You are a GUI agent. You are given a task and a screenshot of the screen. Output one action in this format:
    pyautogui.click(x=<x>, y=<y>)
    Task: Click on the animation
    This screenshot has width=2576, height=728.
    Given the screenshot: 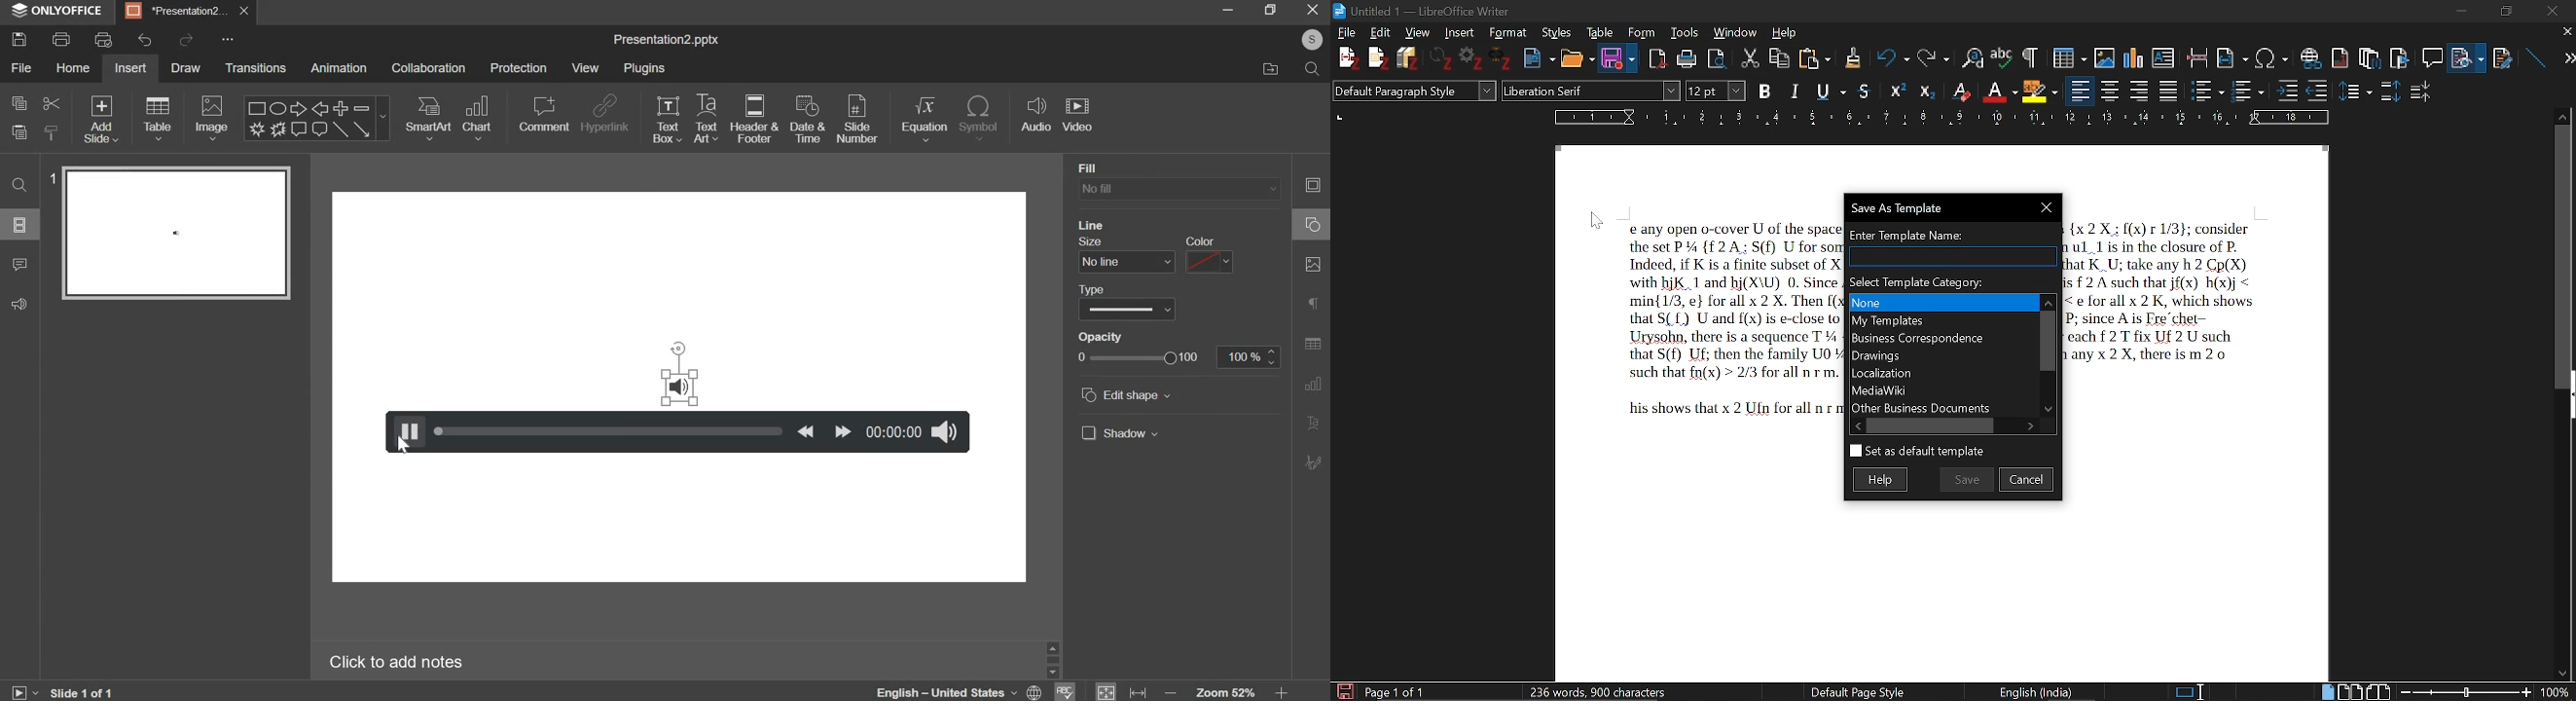 What is the action you would take?
    pyautogui.click(x=339, y=69)
    